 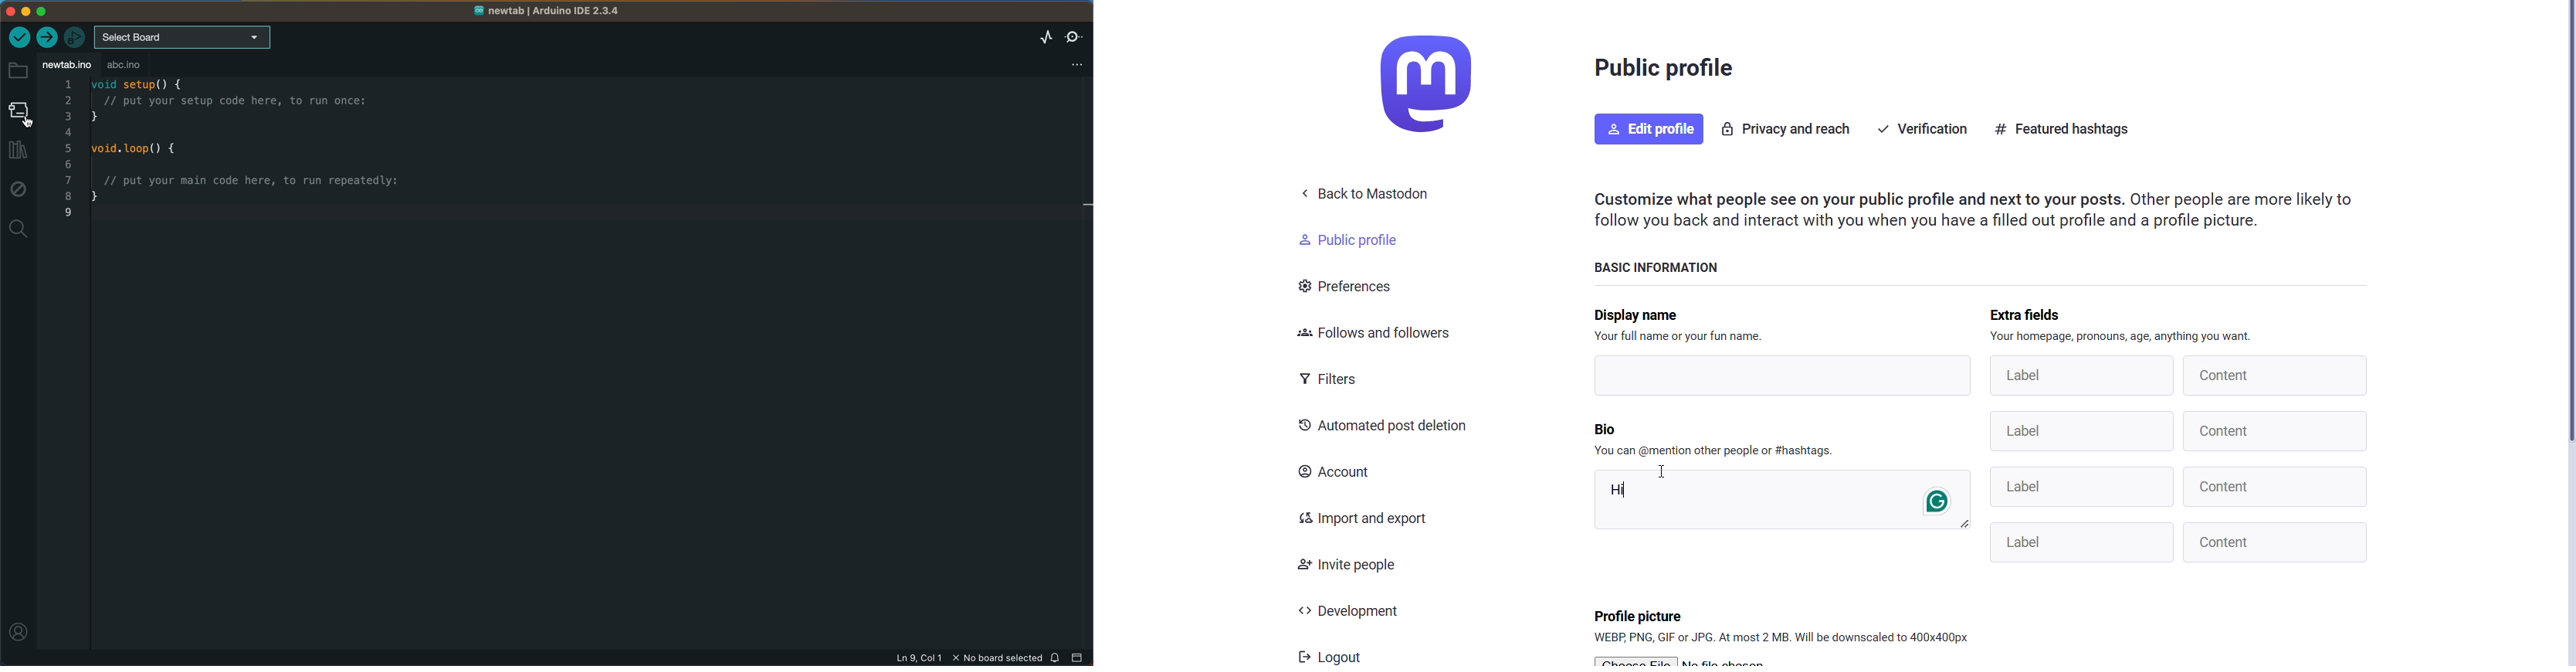 What do you see at coordinates (1921, 129) in the screenshot?
I see `Verification` at bounding box center [1921, 129].